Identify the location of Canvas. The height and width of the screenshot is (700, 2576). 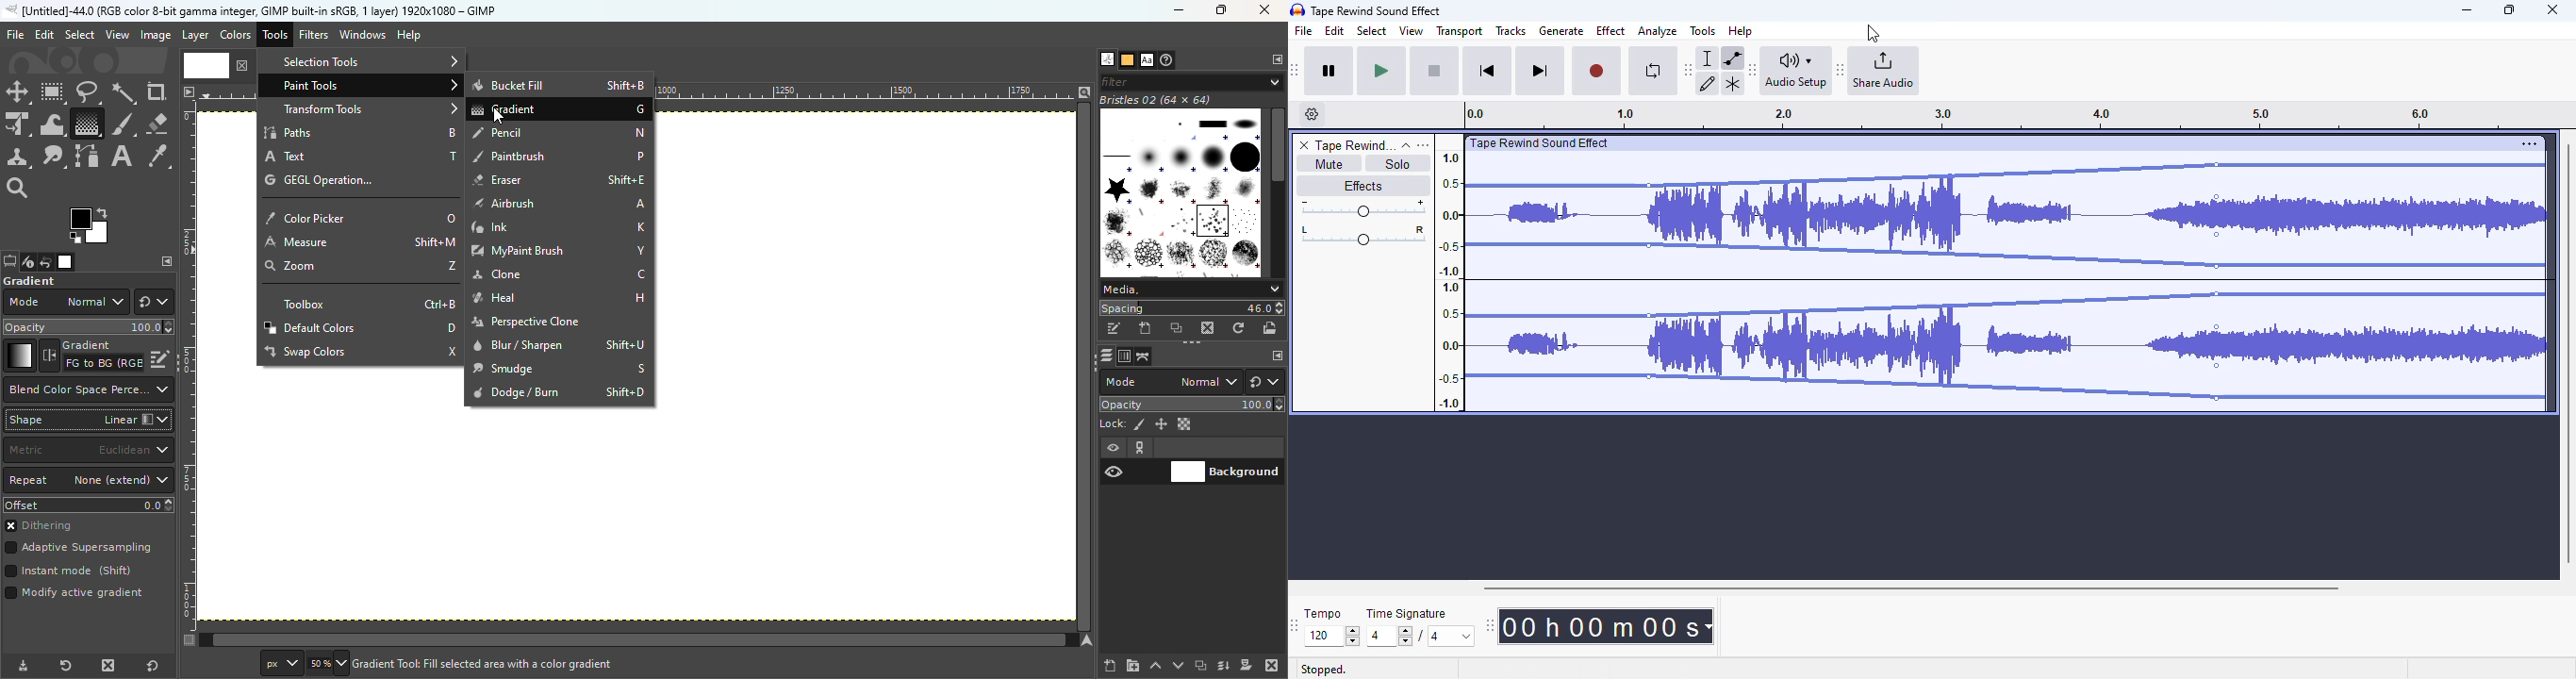
(867, 370).